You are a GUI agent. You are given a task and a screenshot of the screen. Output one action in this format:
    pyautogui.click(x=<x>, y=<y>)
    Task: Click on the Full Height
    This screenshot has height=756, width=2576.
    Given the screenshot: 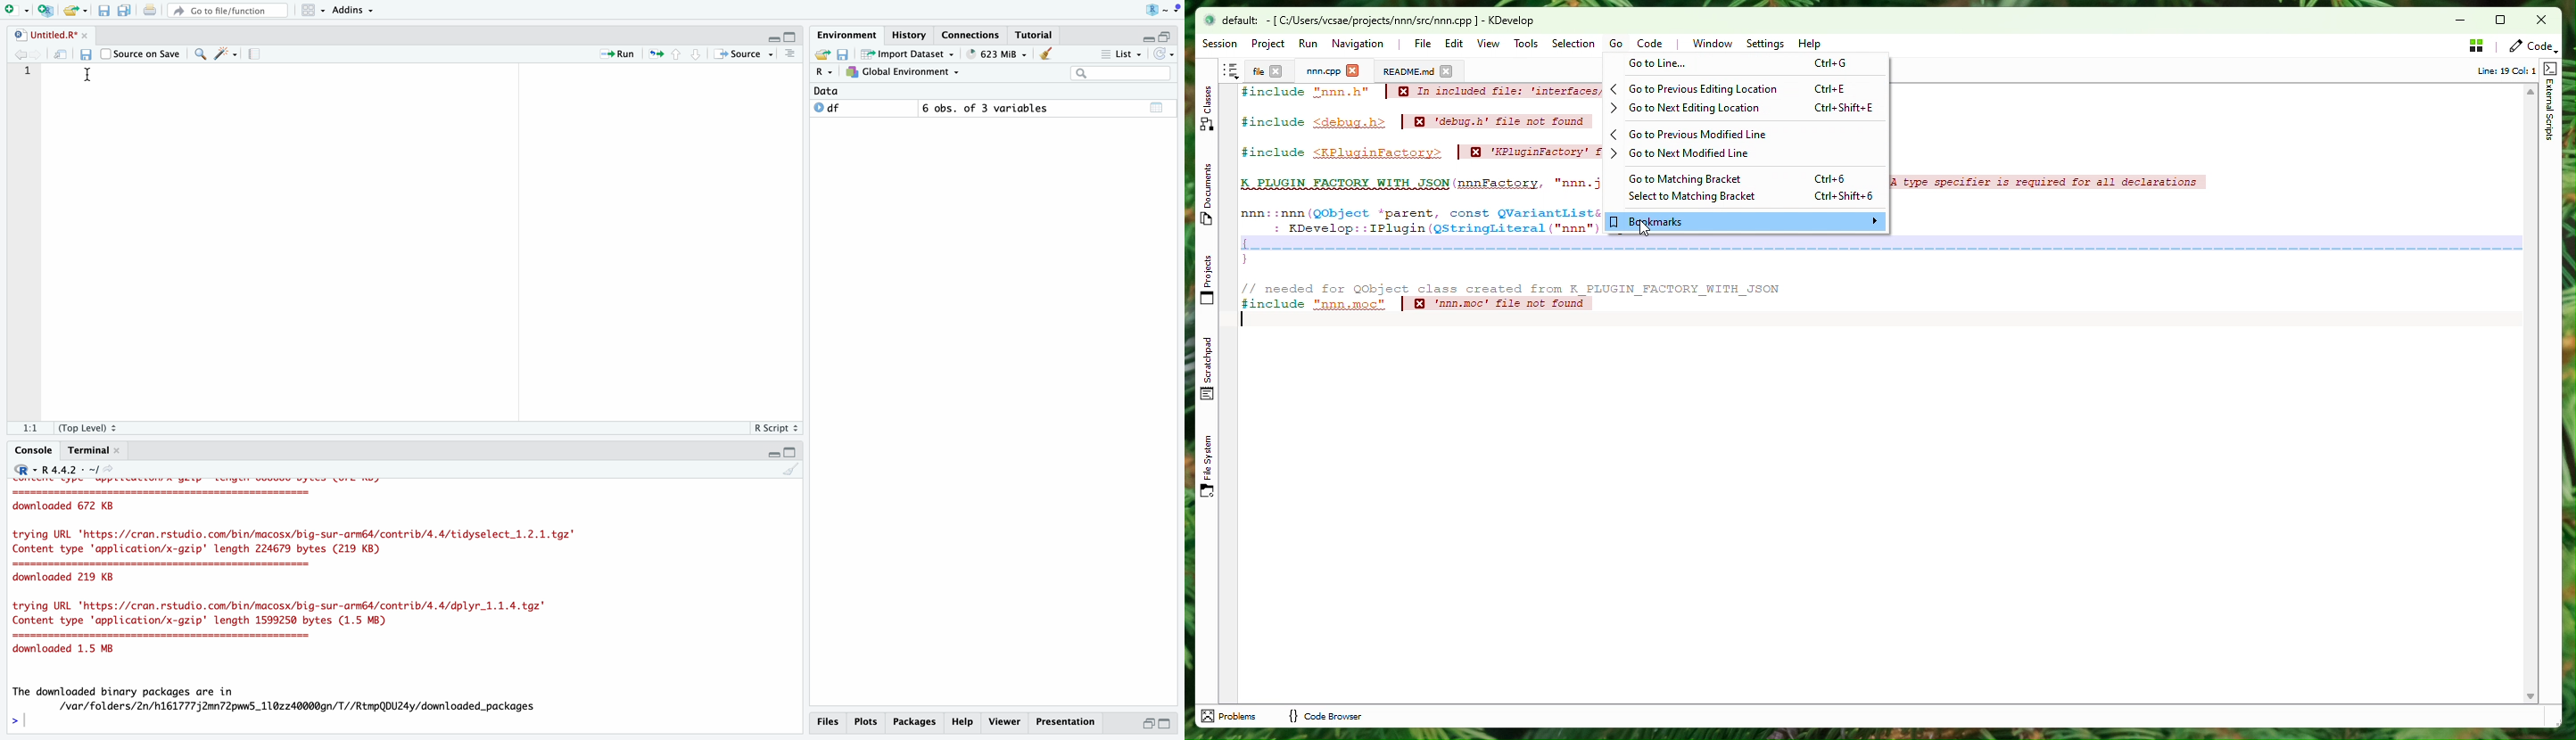 What is the action you would take?
    pyautogui.click(x=1166, y=724)
    